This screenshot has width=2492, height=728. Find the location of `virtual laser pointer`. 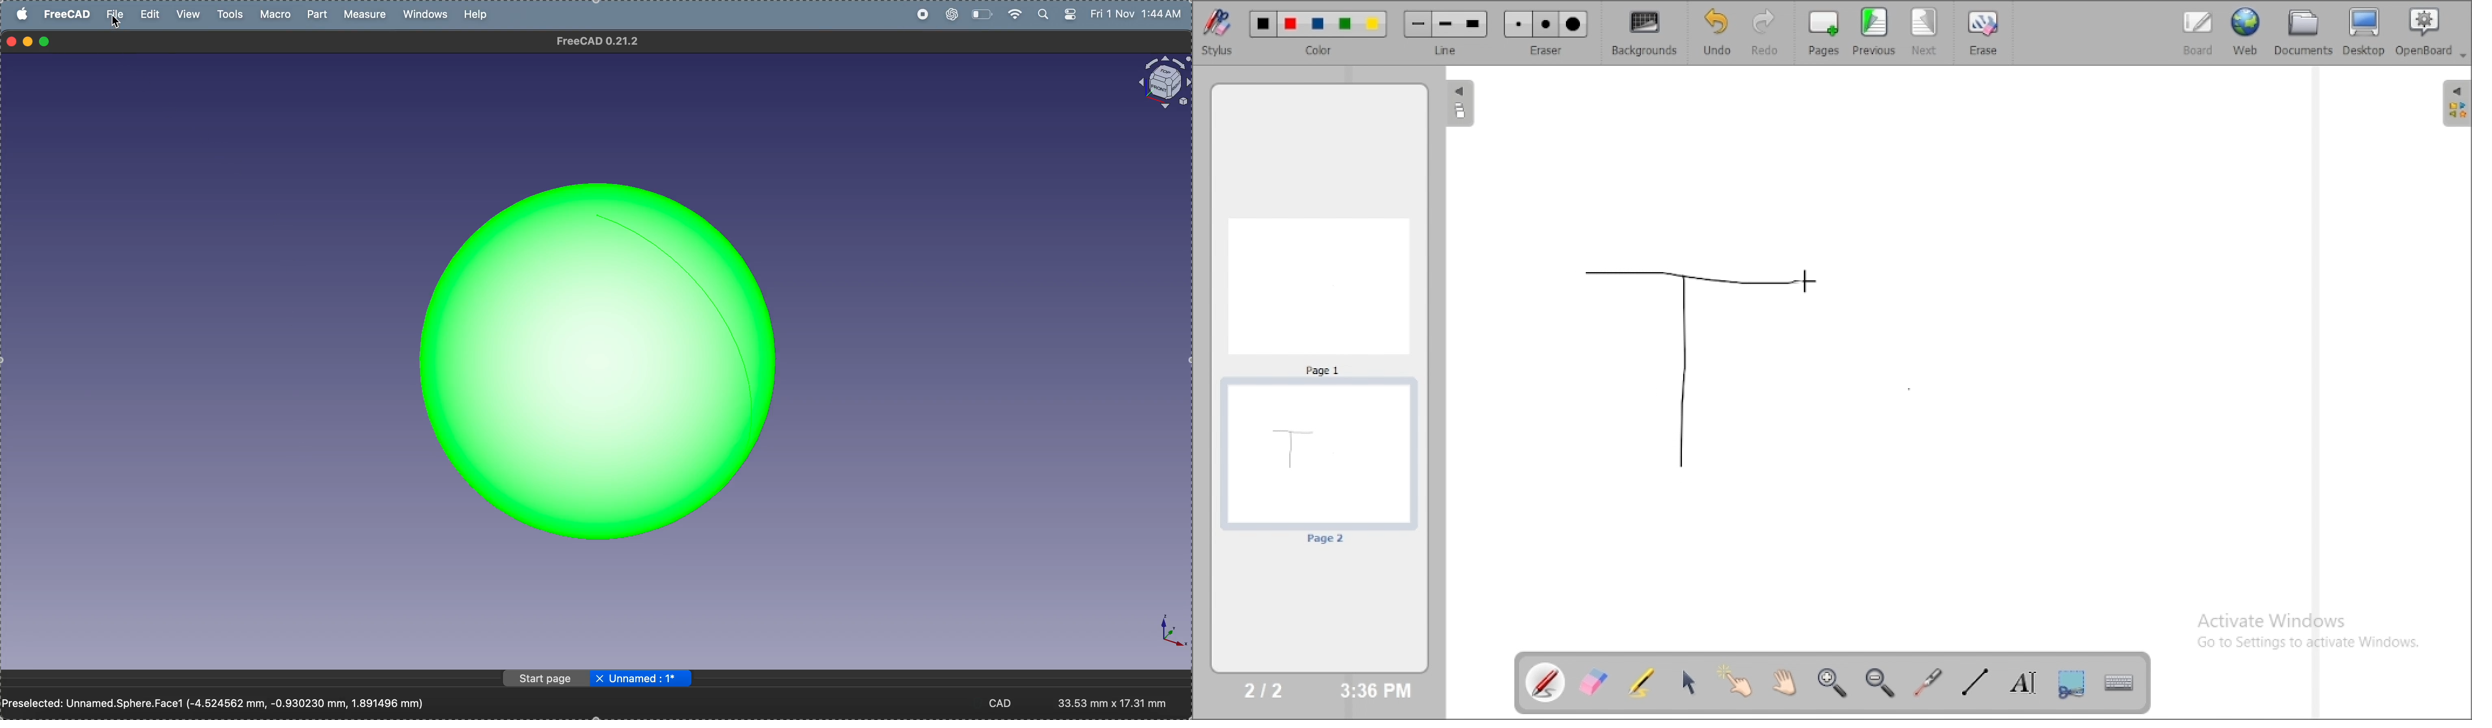

virtual laser pointer is located at coordinates (1928, 682).